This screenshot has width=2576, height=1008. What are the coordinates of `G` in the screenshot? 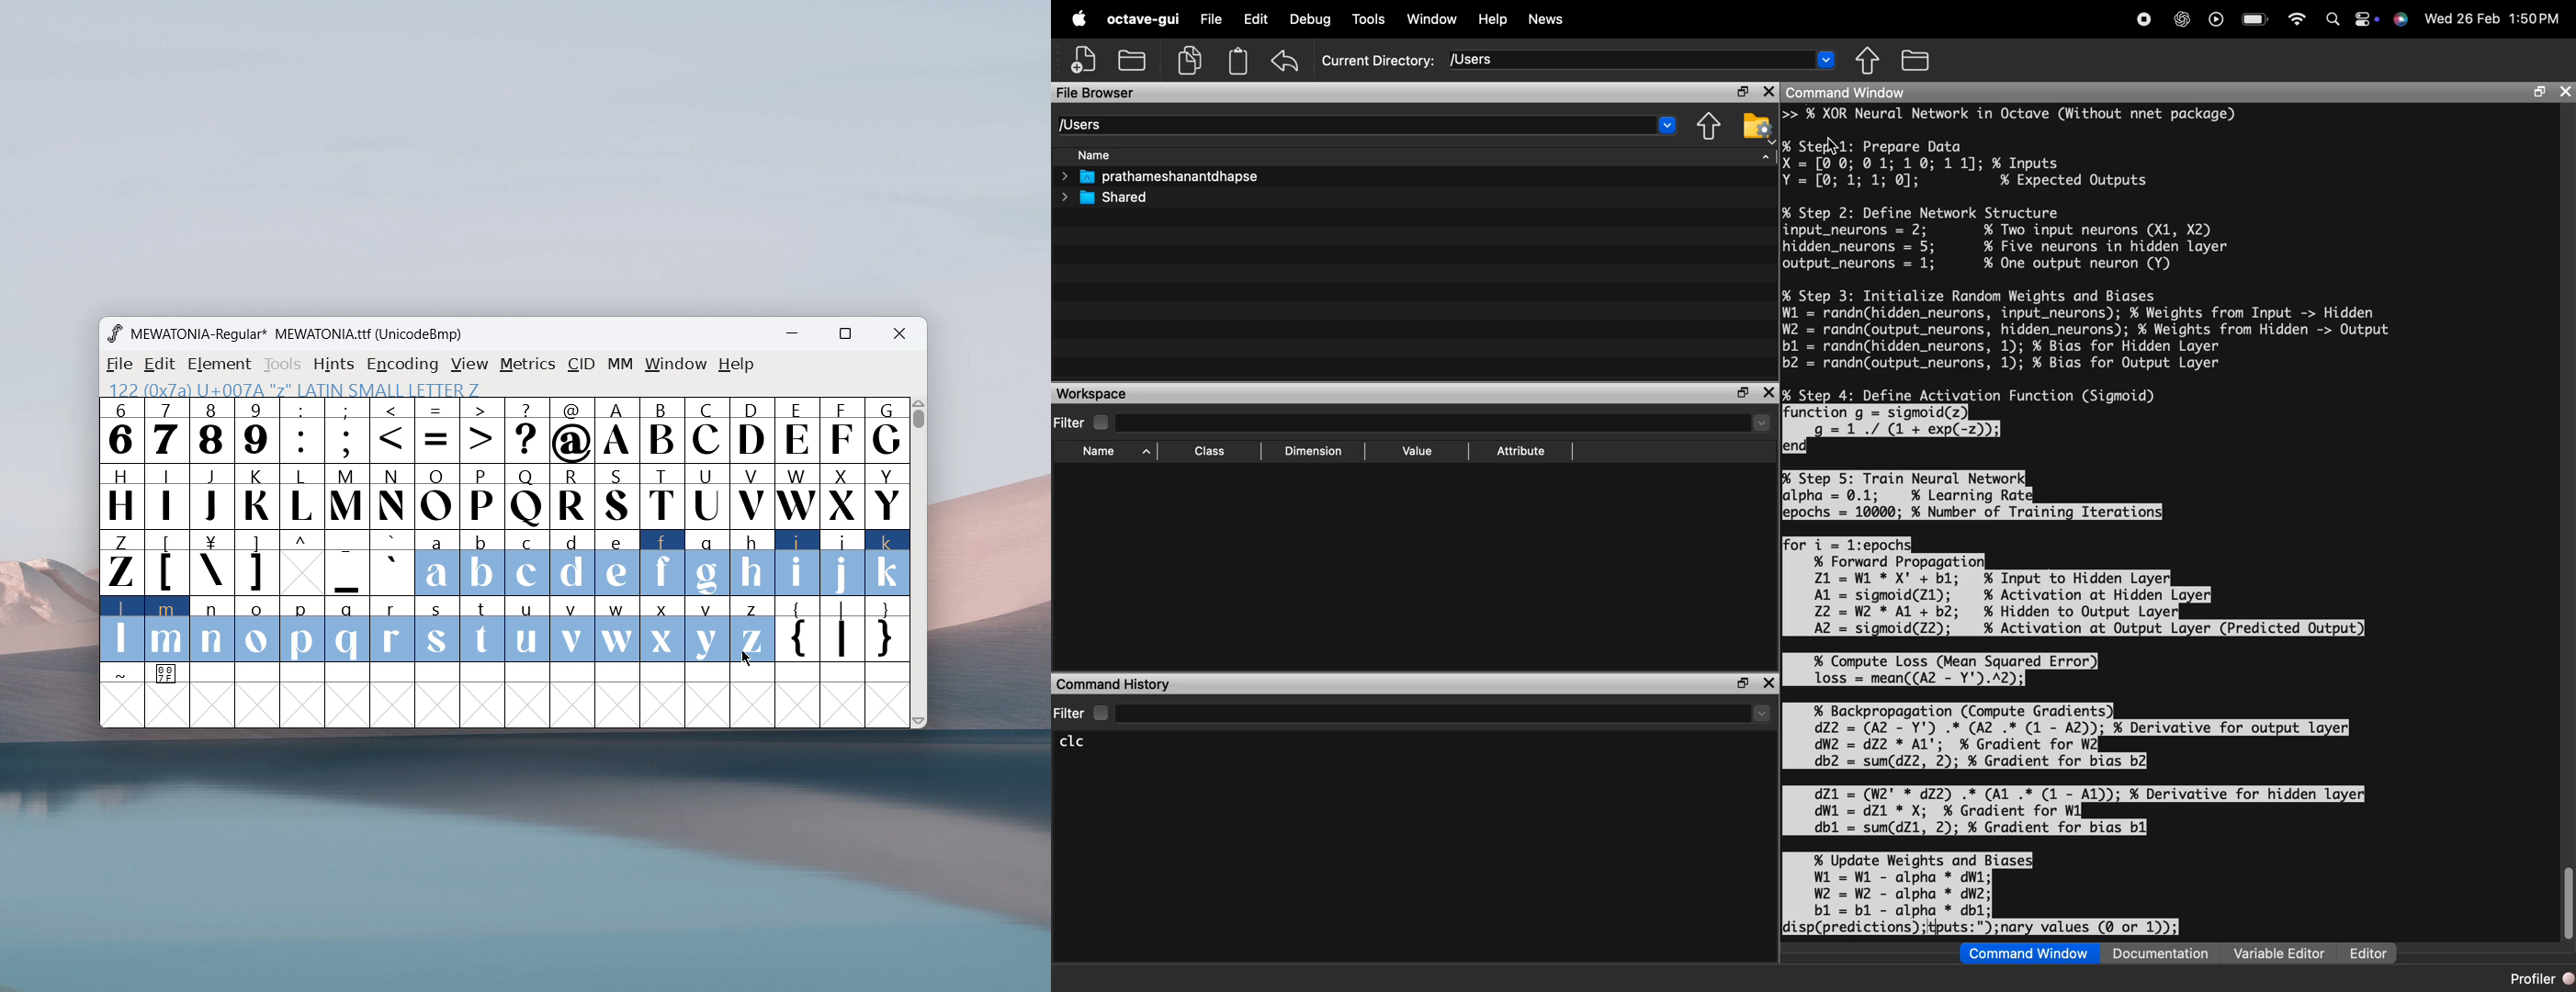 It's located at (887, 430).